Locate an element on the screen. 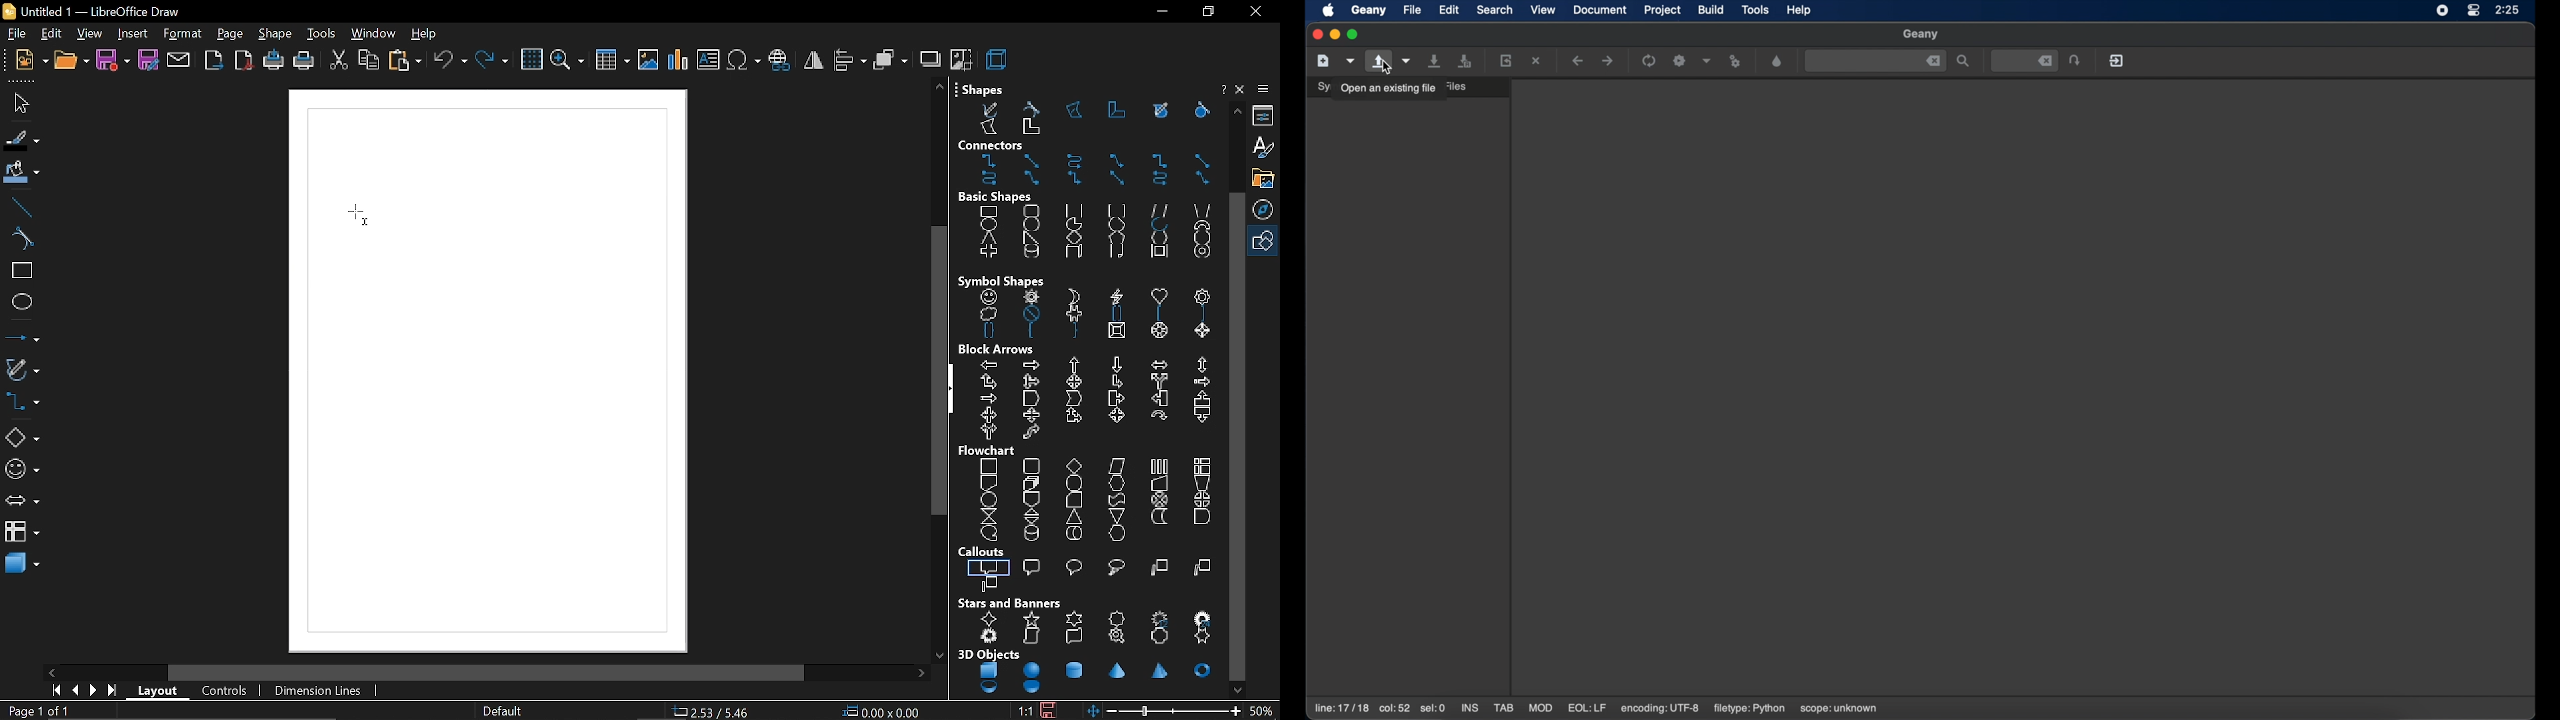 The image size is (2576, 728). select is located at coordinates (18, 103).